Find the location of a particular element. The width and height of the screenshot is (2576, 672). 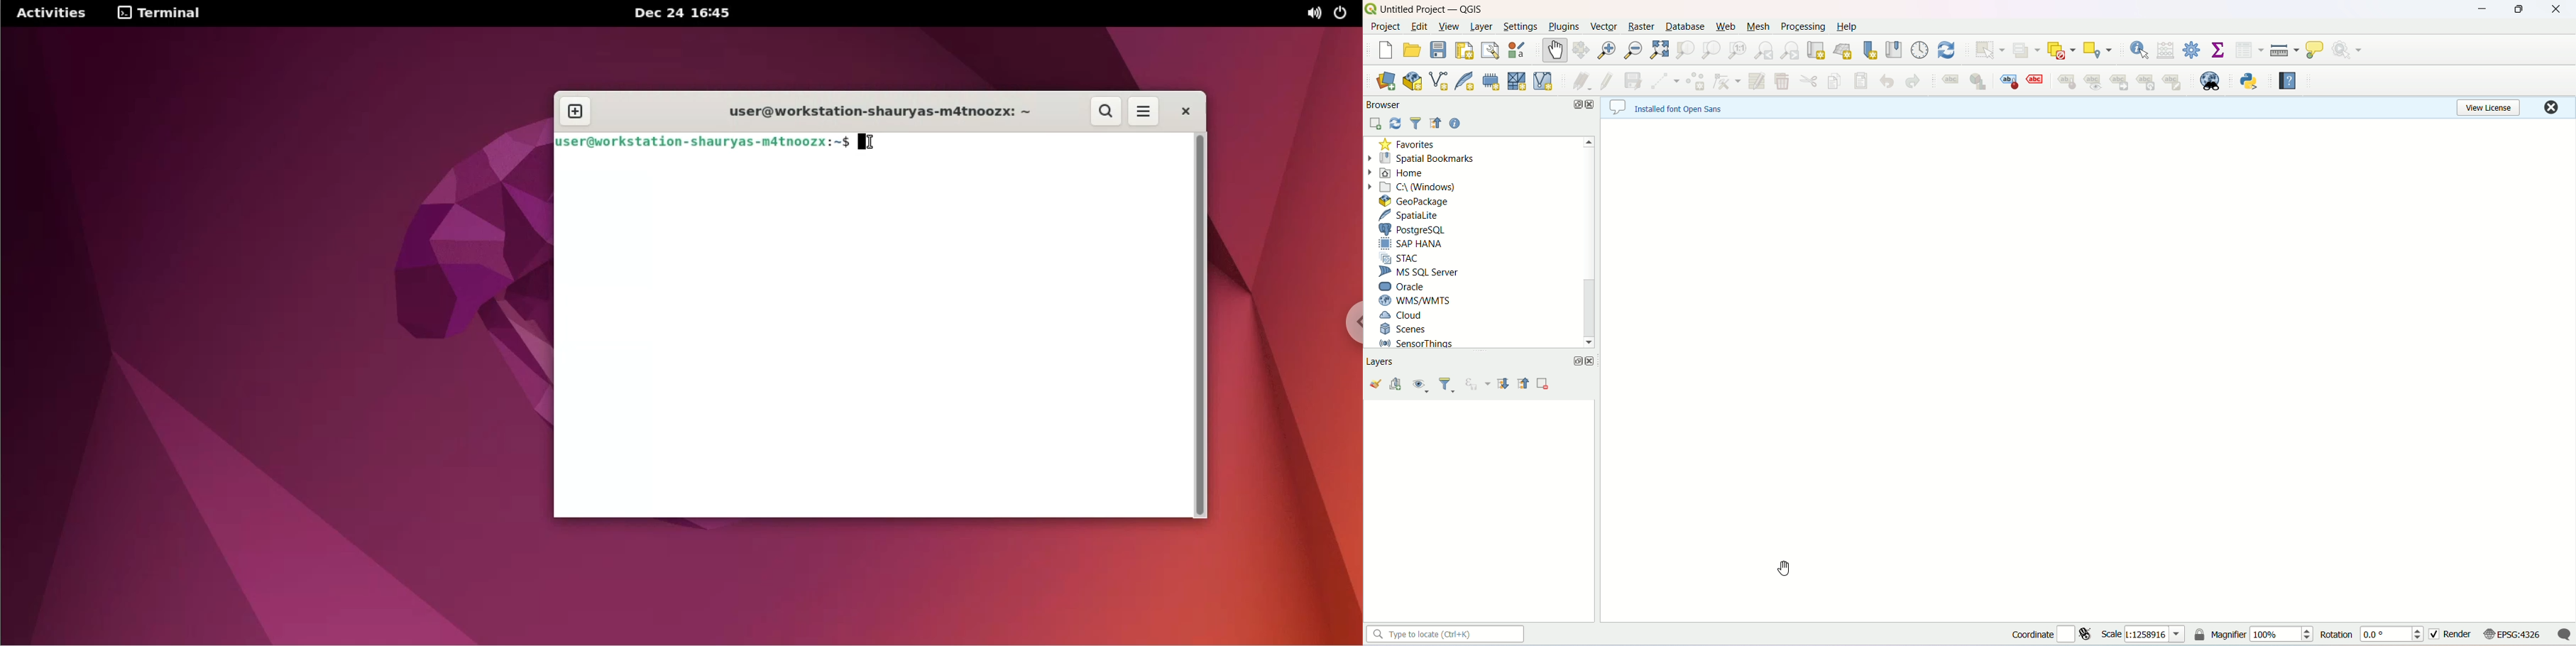

layout manager is located at coordinates (1491, 51).